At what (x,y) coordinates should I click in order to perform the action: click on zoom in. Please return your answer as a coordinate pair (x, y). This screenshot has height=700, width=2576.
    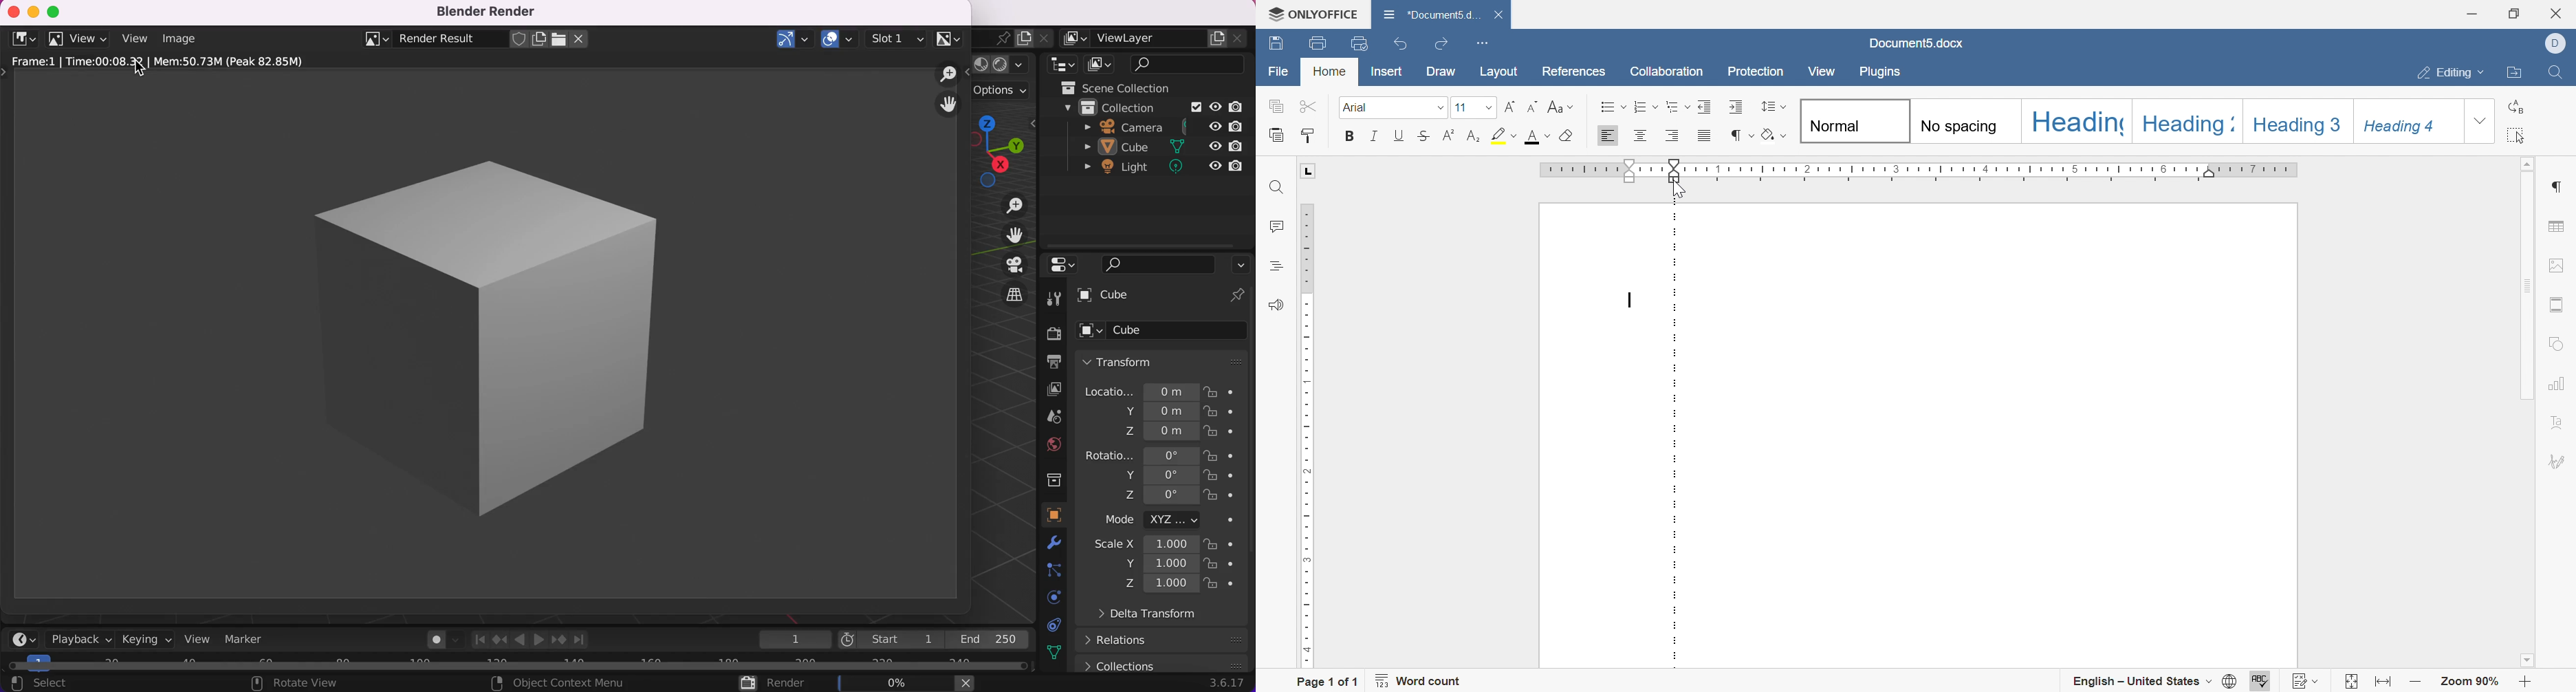
    Looking at the image, I should click on (2525, 682).